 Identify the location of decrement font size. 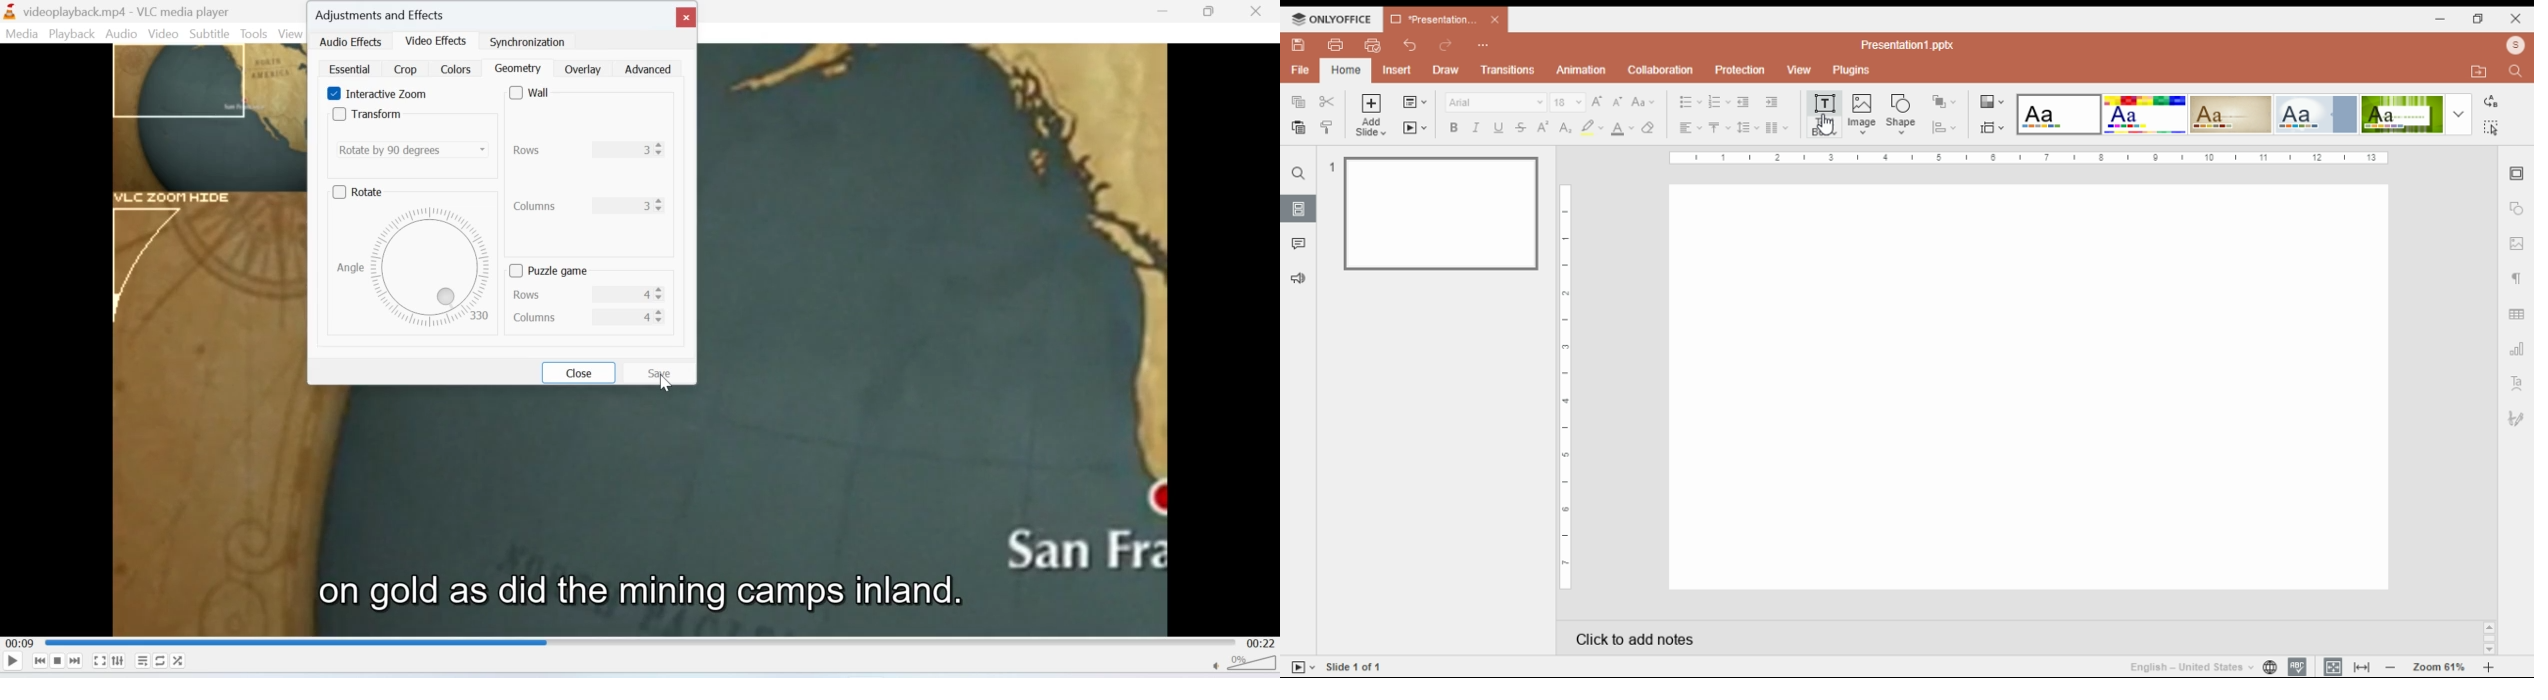
(1618, 101).